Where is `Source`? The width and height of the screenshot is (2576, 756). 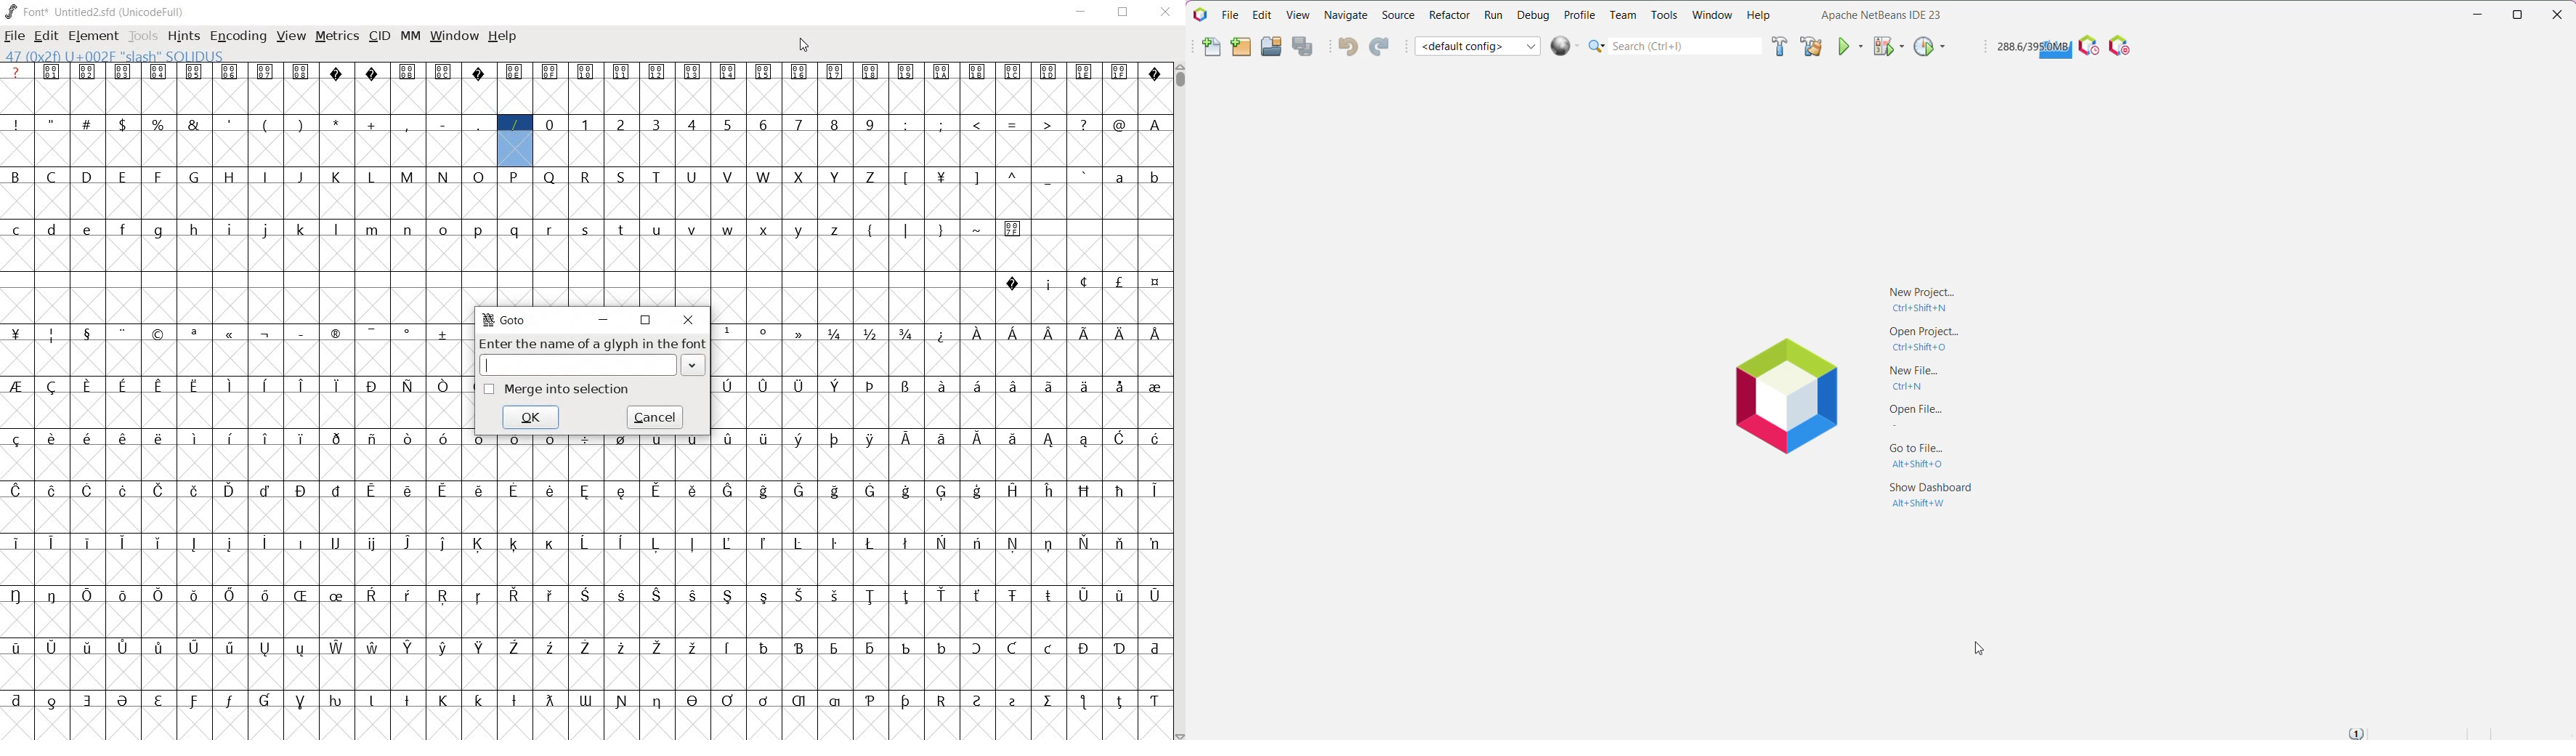 Source is located at coordinates (1397, 16).